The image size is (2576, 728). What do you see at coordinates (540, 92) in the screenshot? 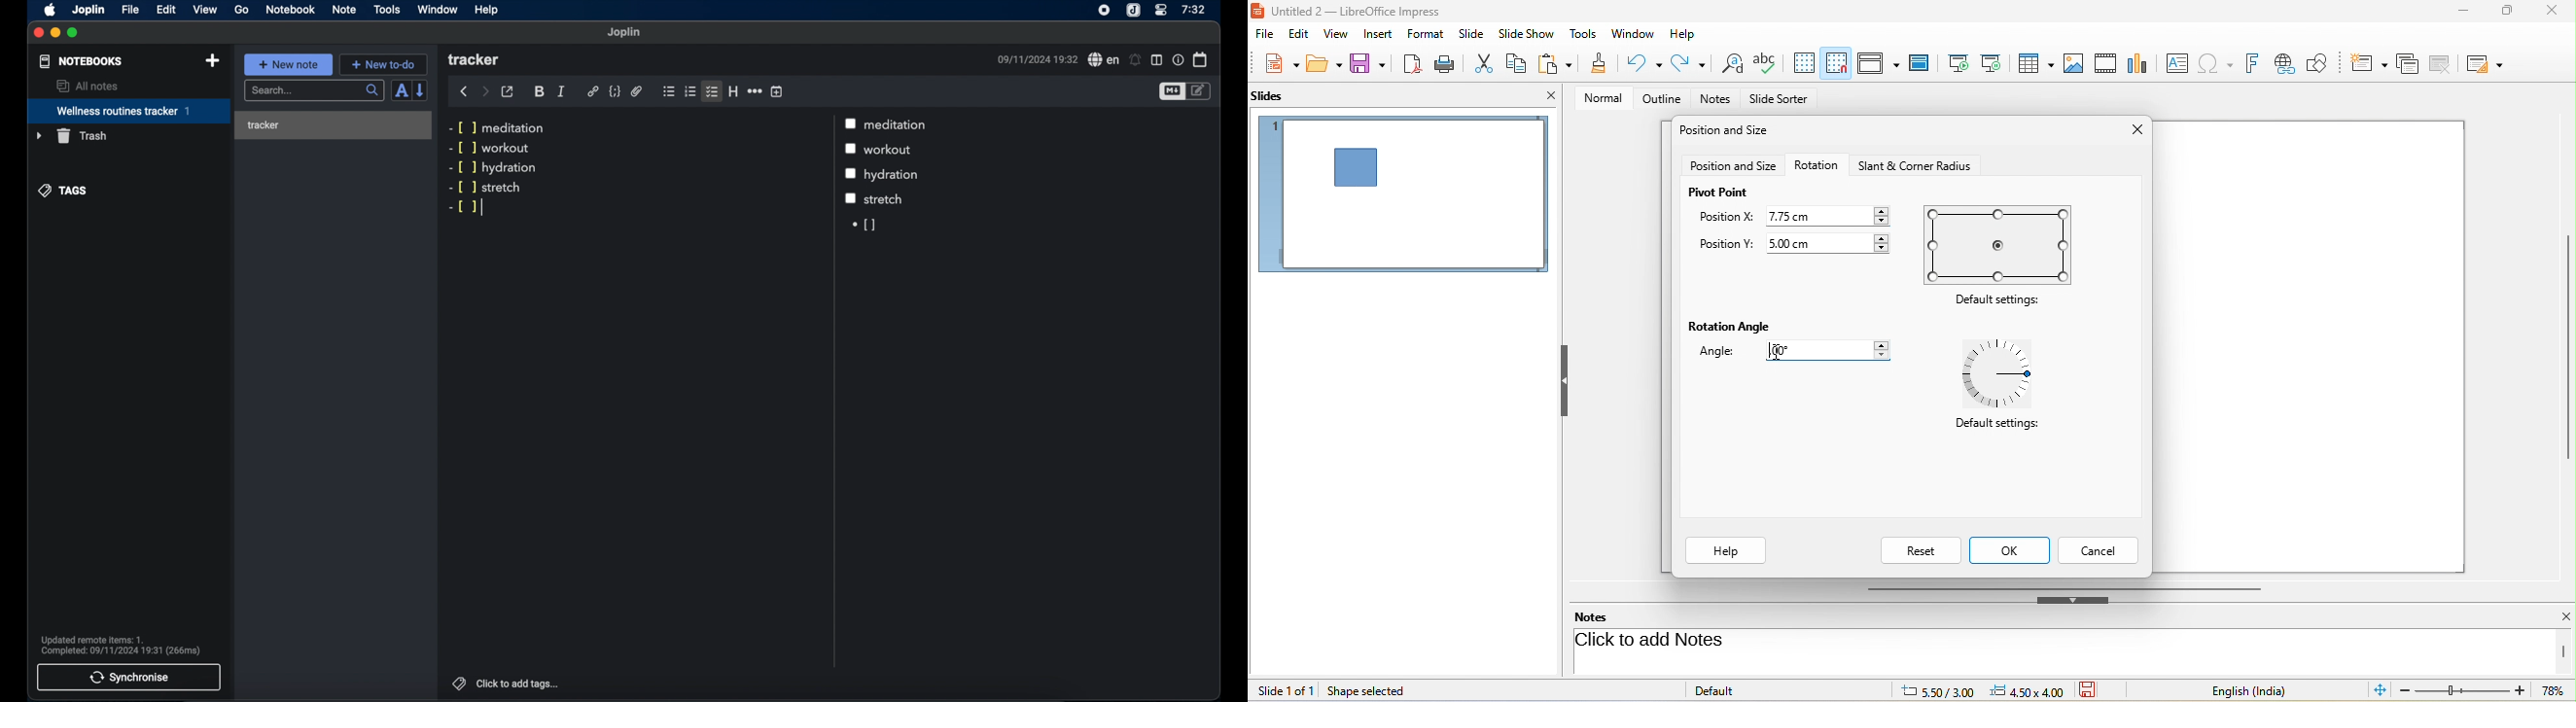
I see `bold` at bounding box center [540, 92].